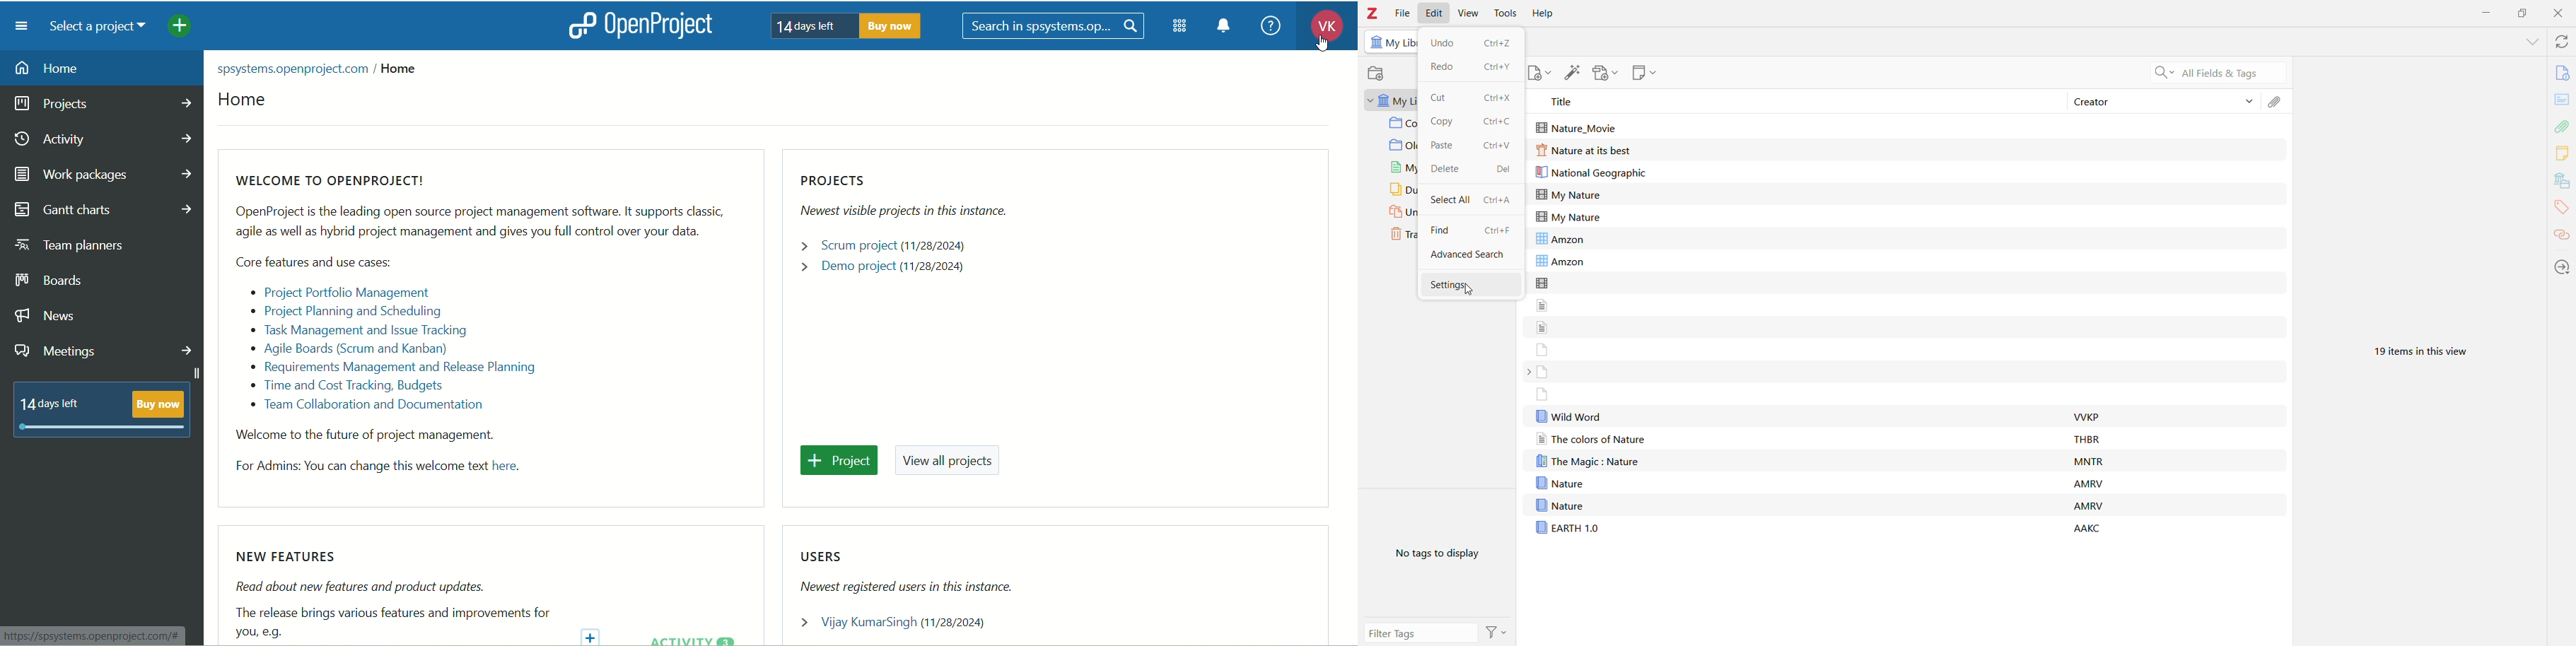 The width and height of the screenshot is (2576, 672). I want to click on cursor, so click(1319, 47).